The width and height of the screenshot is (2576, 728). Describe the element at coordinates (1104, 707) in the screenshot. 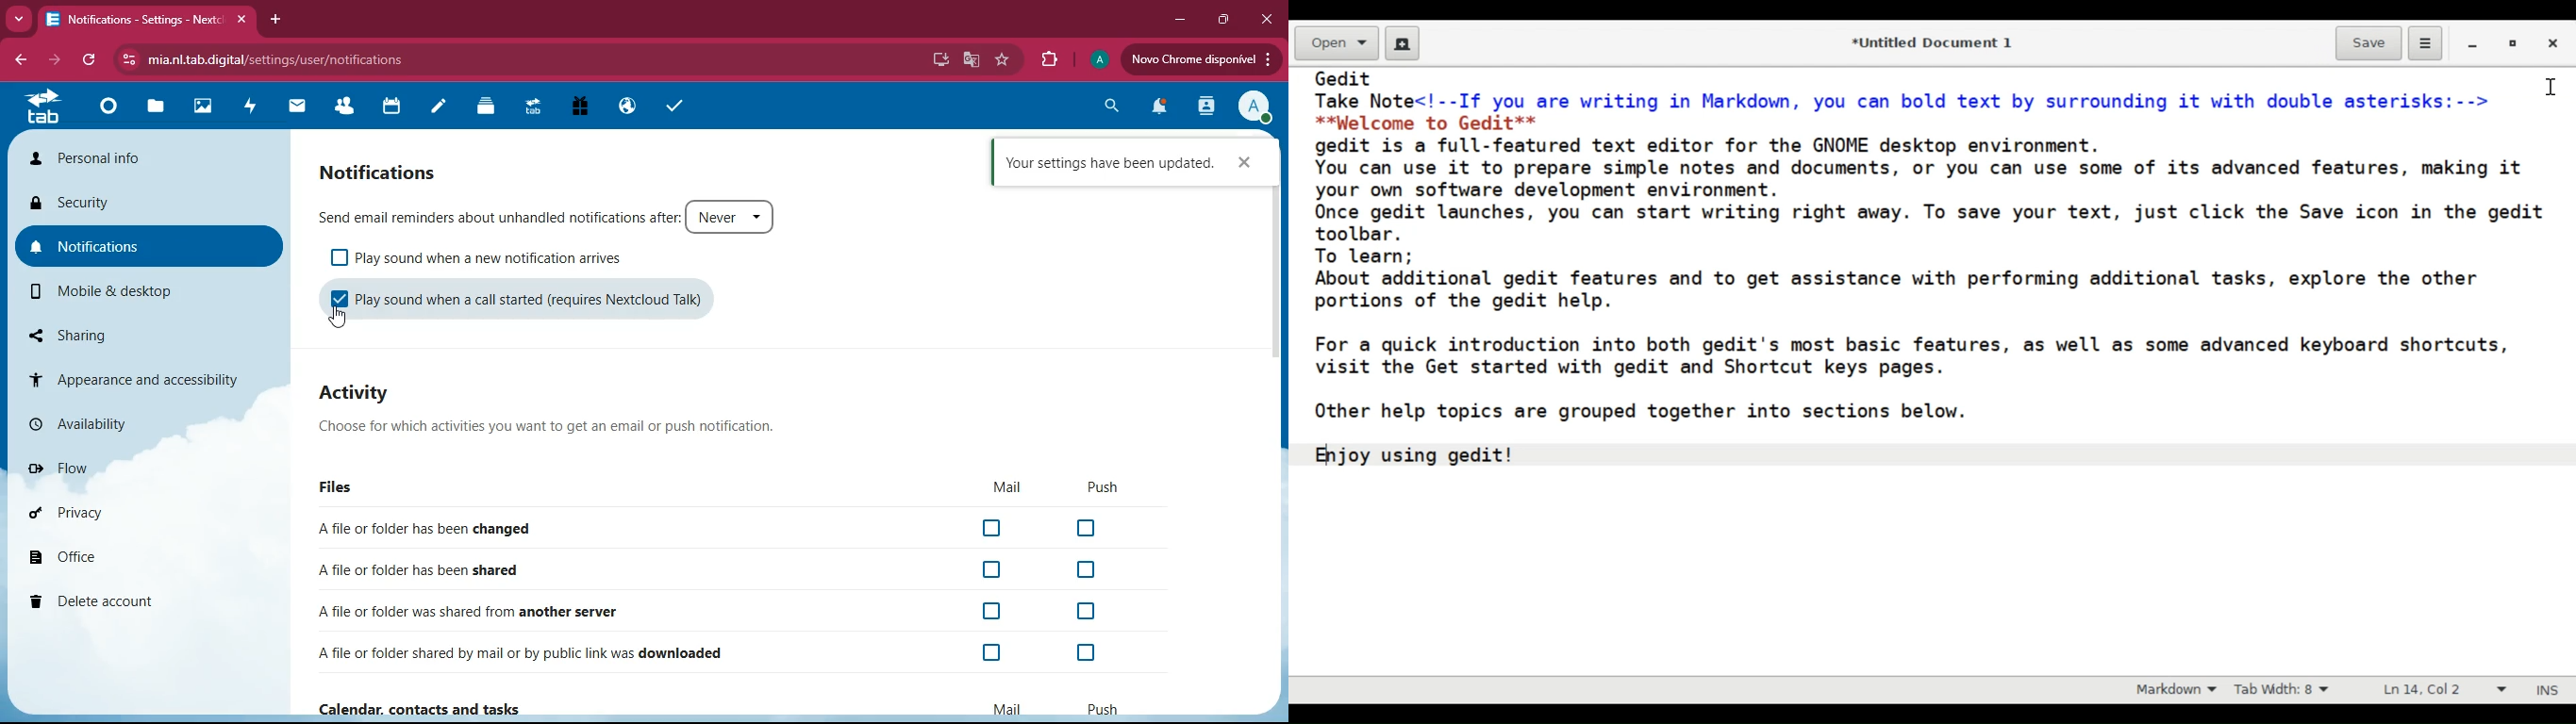

I see `push` at that location.